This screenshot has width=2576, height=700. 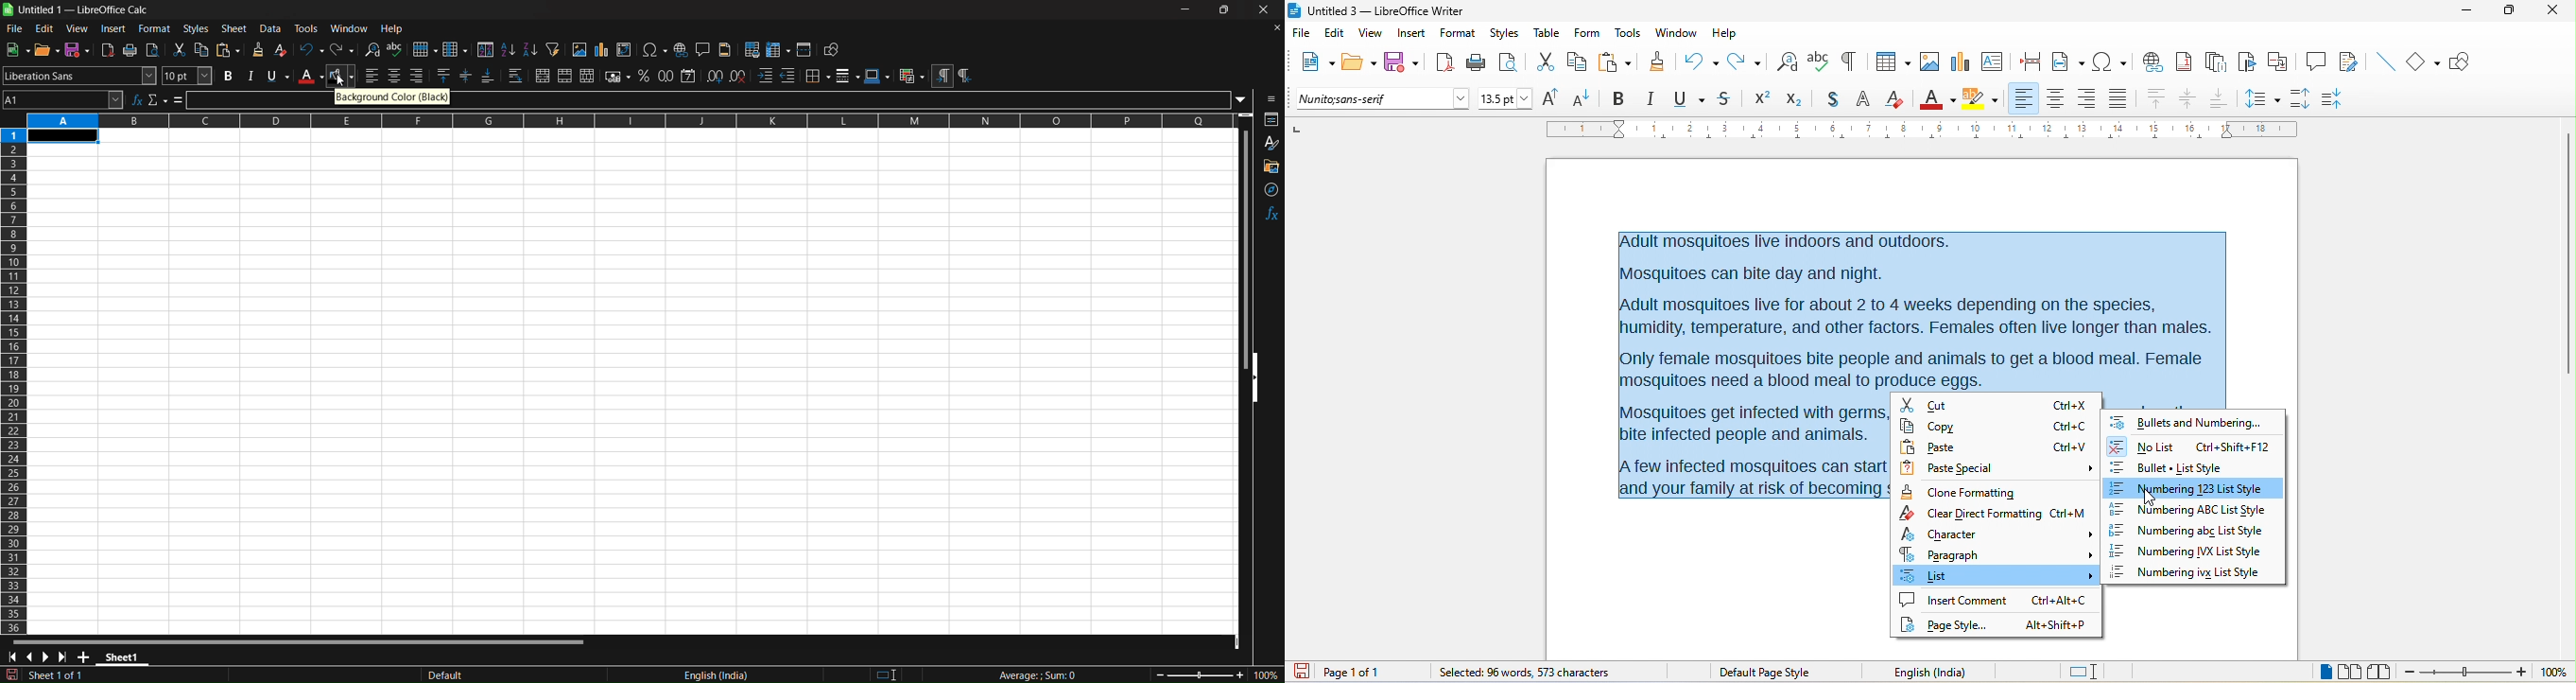 What do you see at coordinates (2152, 498) in the screenshot?
I see `cursor movement ` at bounding box center [2152, 498].